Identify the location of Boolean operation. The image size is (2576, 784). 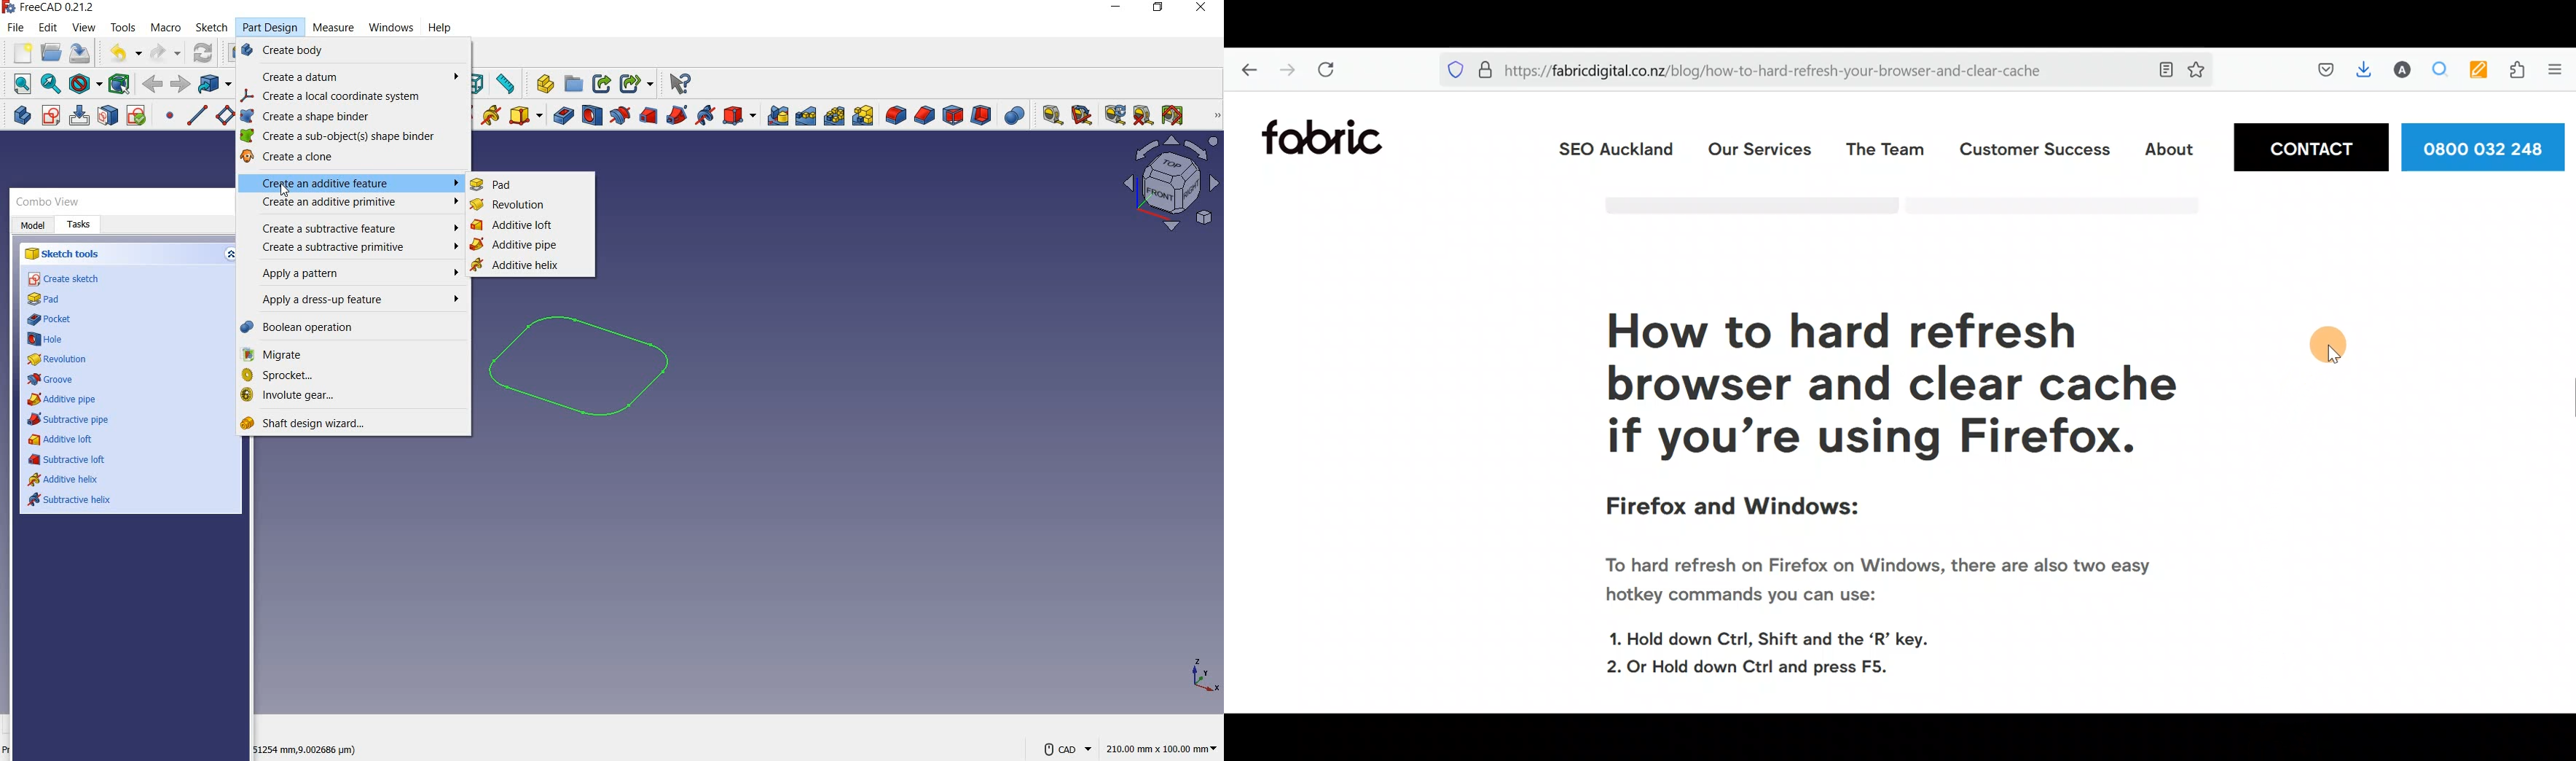
(1013, 114).